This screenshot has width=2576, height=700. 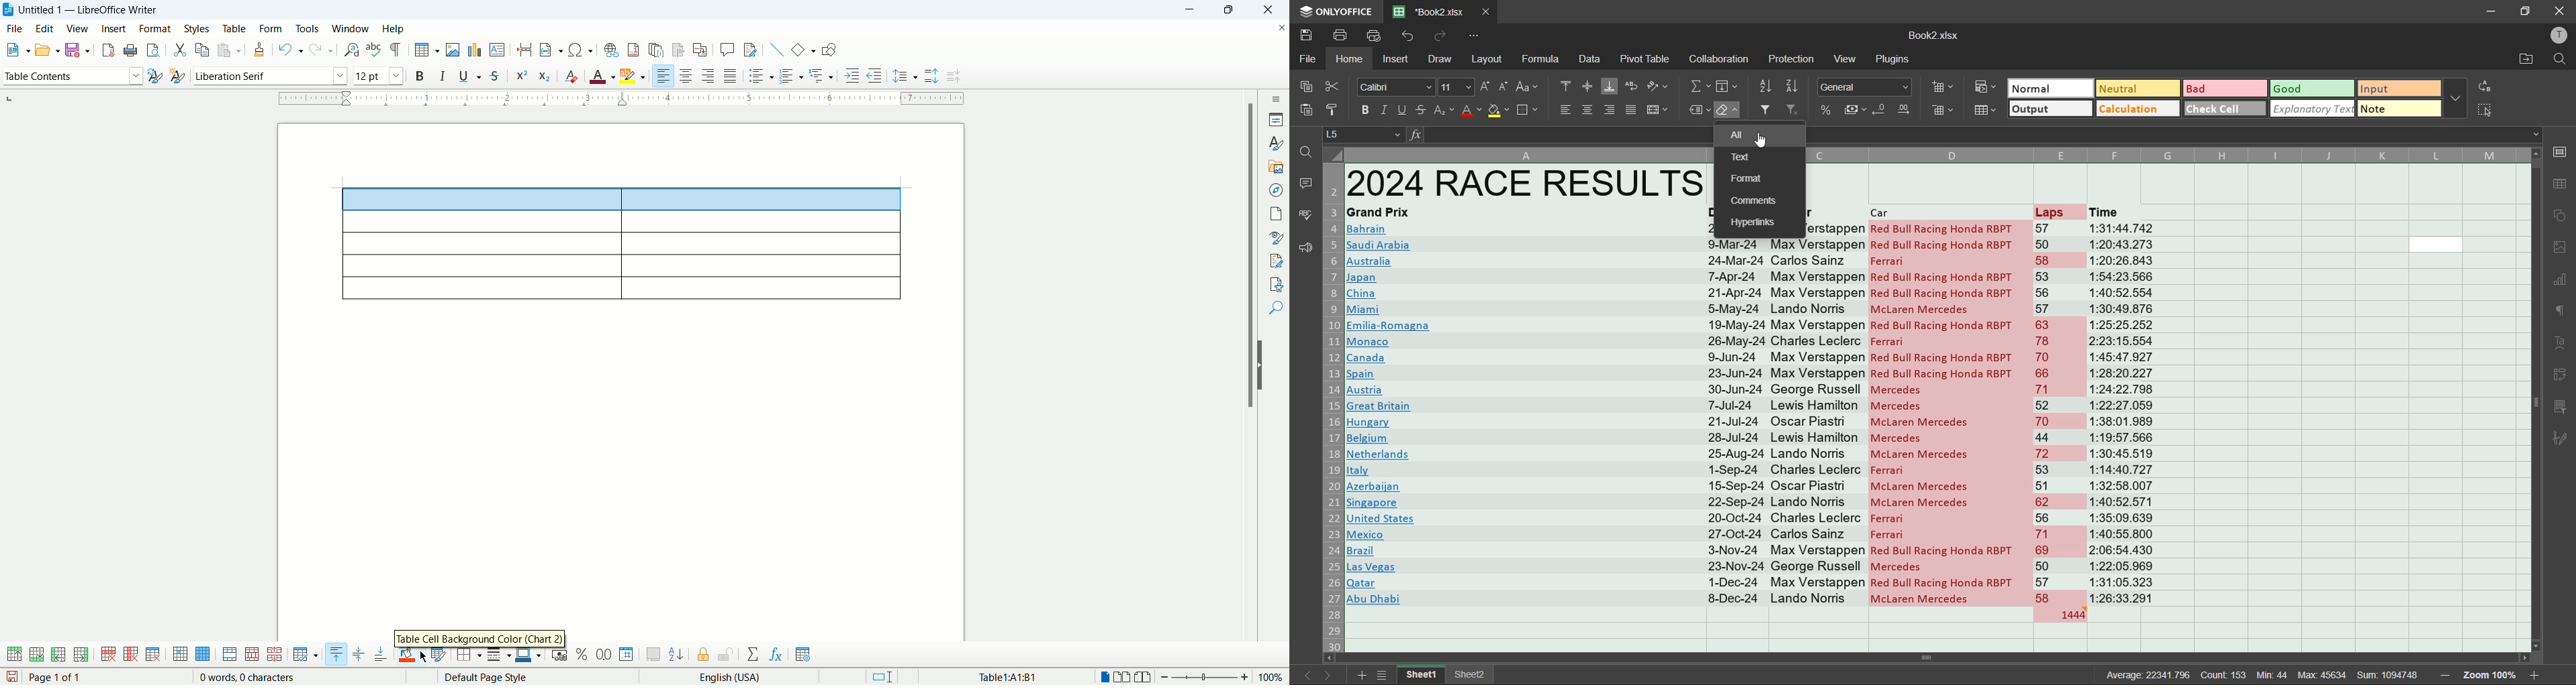 What do you see at coordinates (78, 28) in the screenshot?
I see `view` at bounding box center [78, 28].